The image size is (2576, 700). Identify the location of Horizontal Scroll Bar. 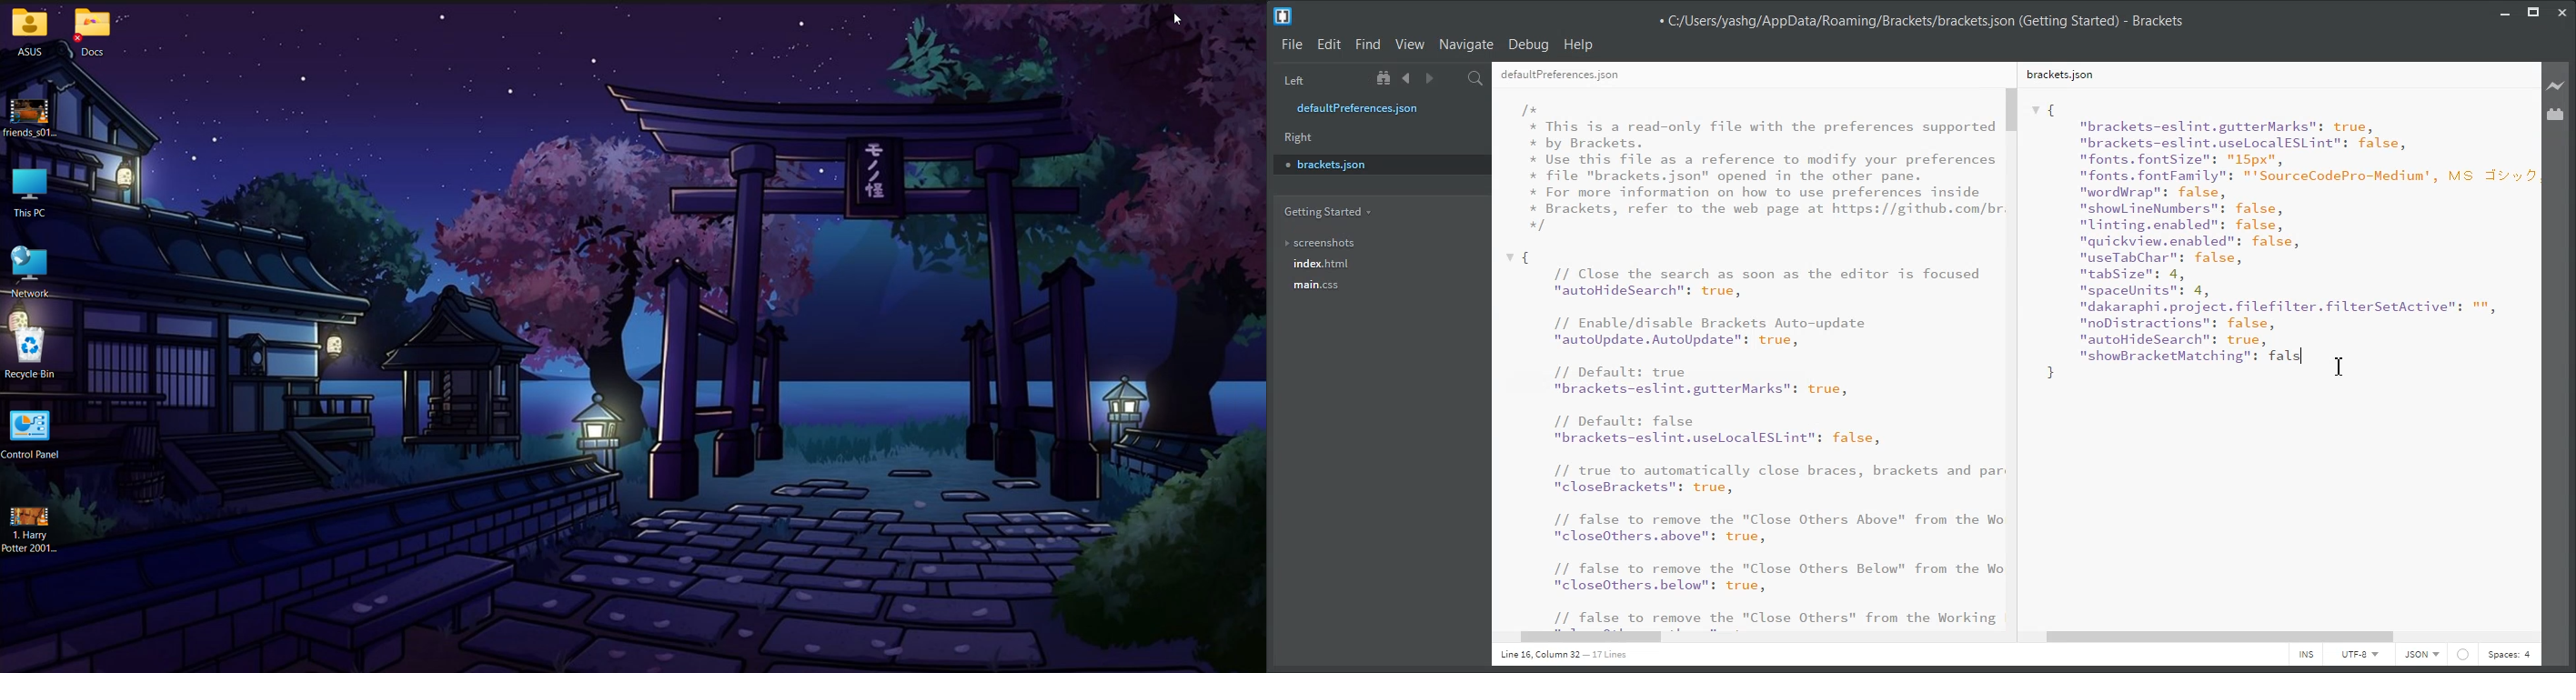
(2281, 638).